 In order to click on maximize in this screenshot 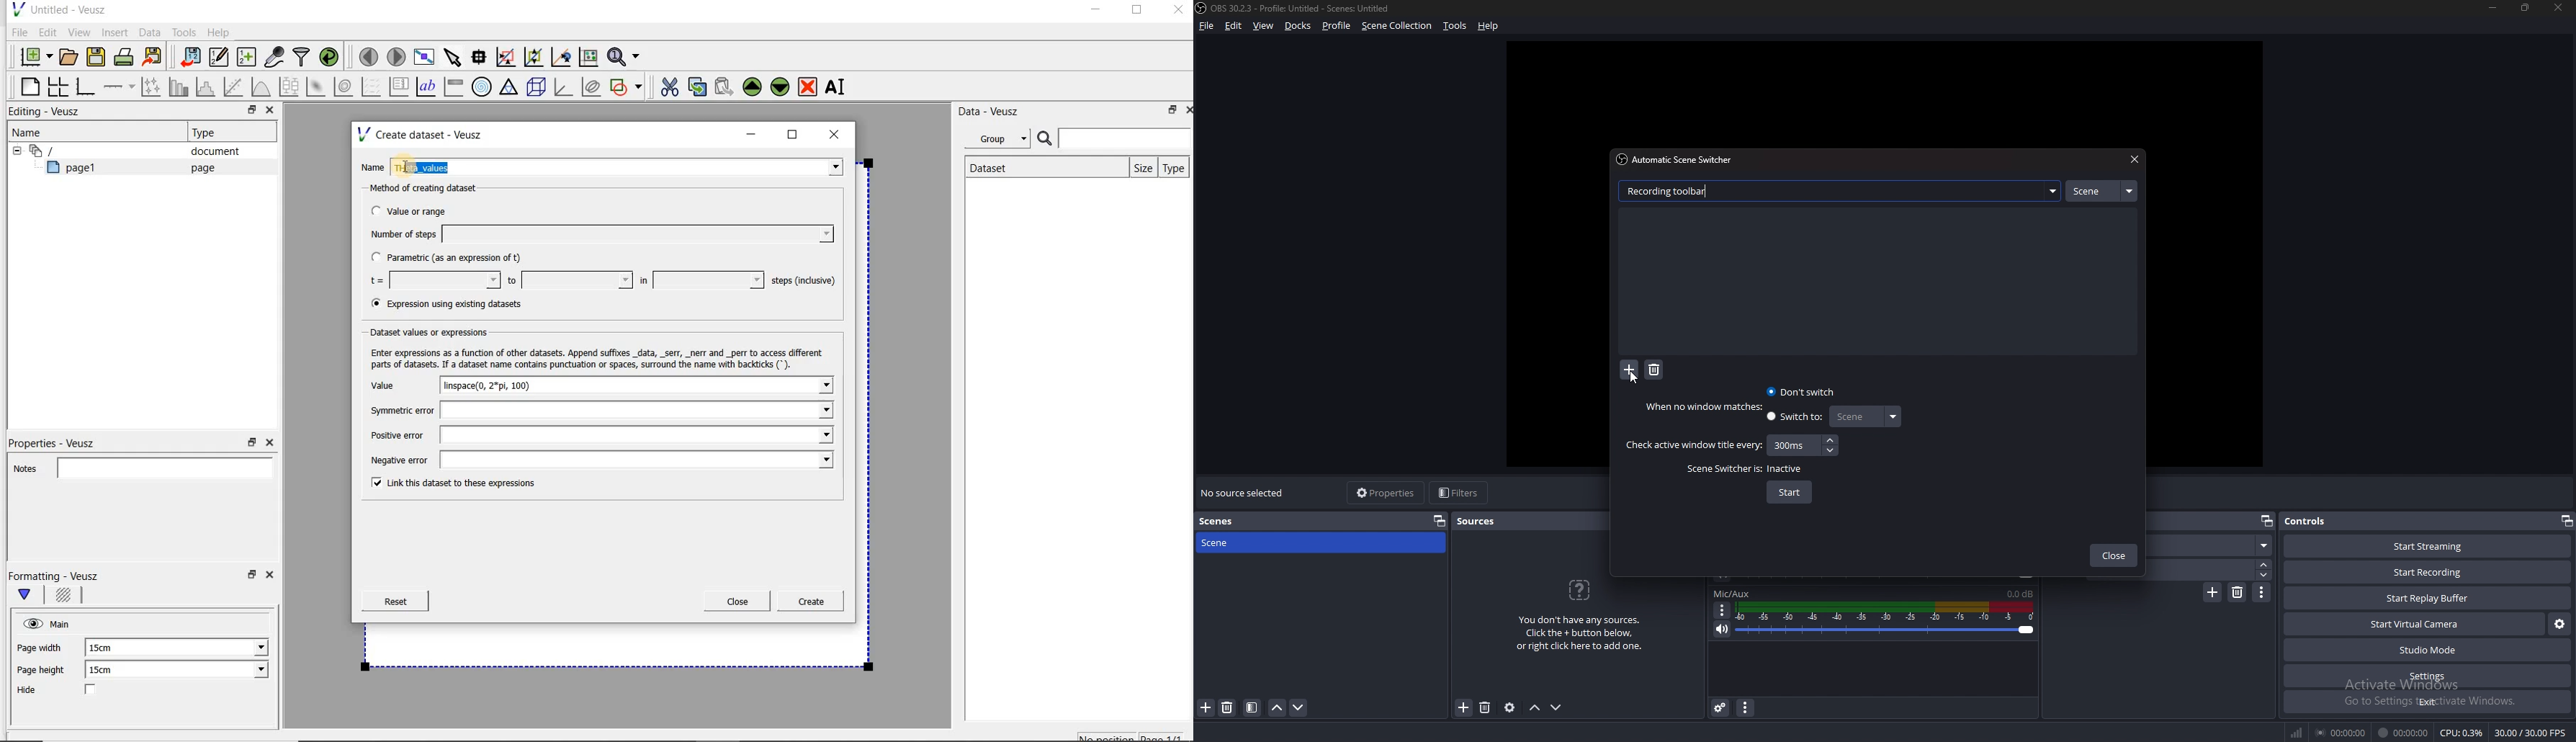, I will do `click(1138, 12)`.